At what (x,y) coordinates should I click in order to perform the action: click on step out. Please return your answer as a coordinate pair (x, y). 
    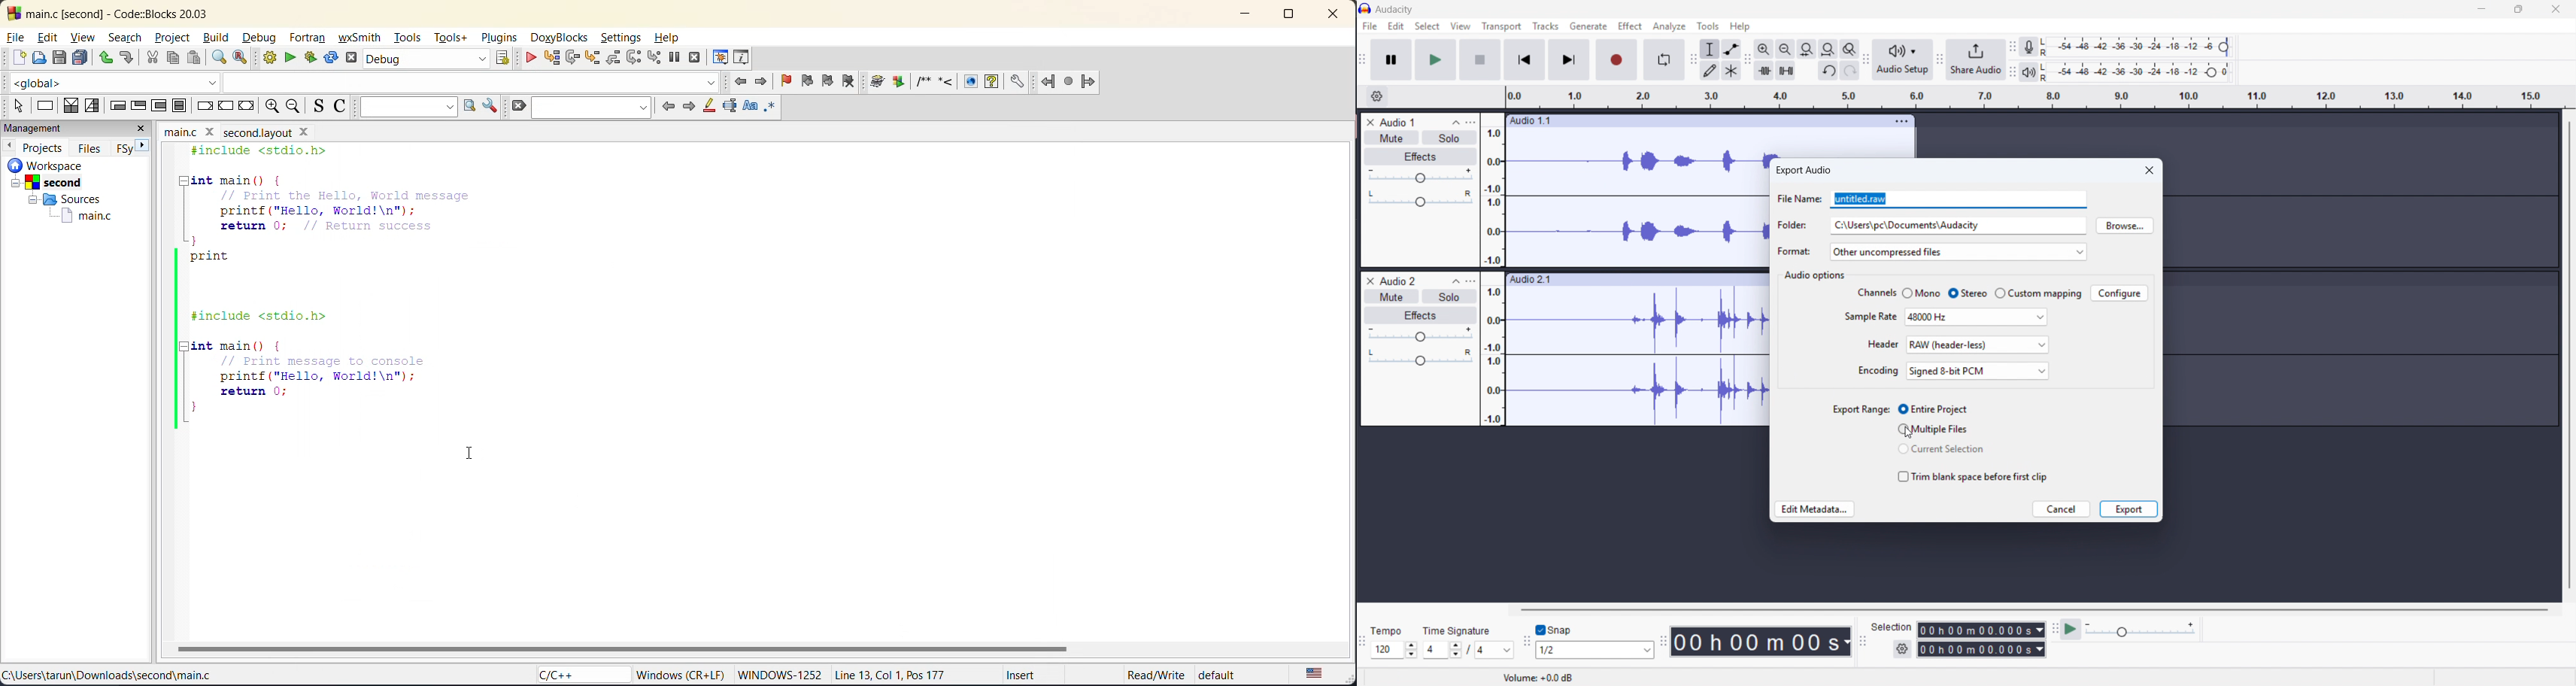
    Looking at the image, I should click on (611, 58).